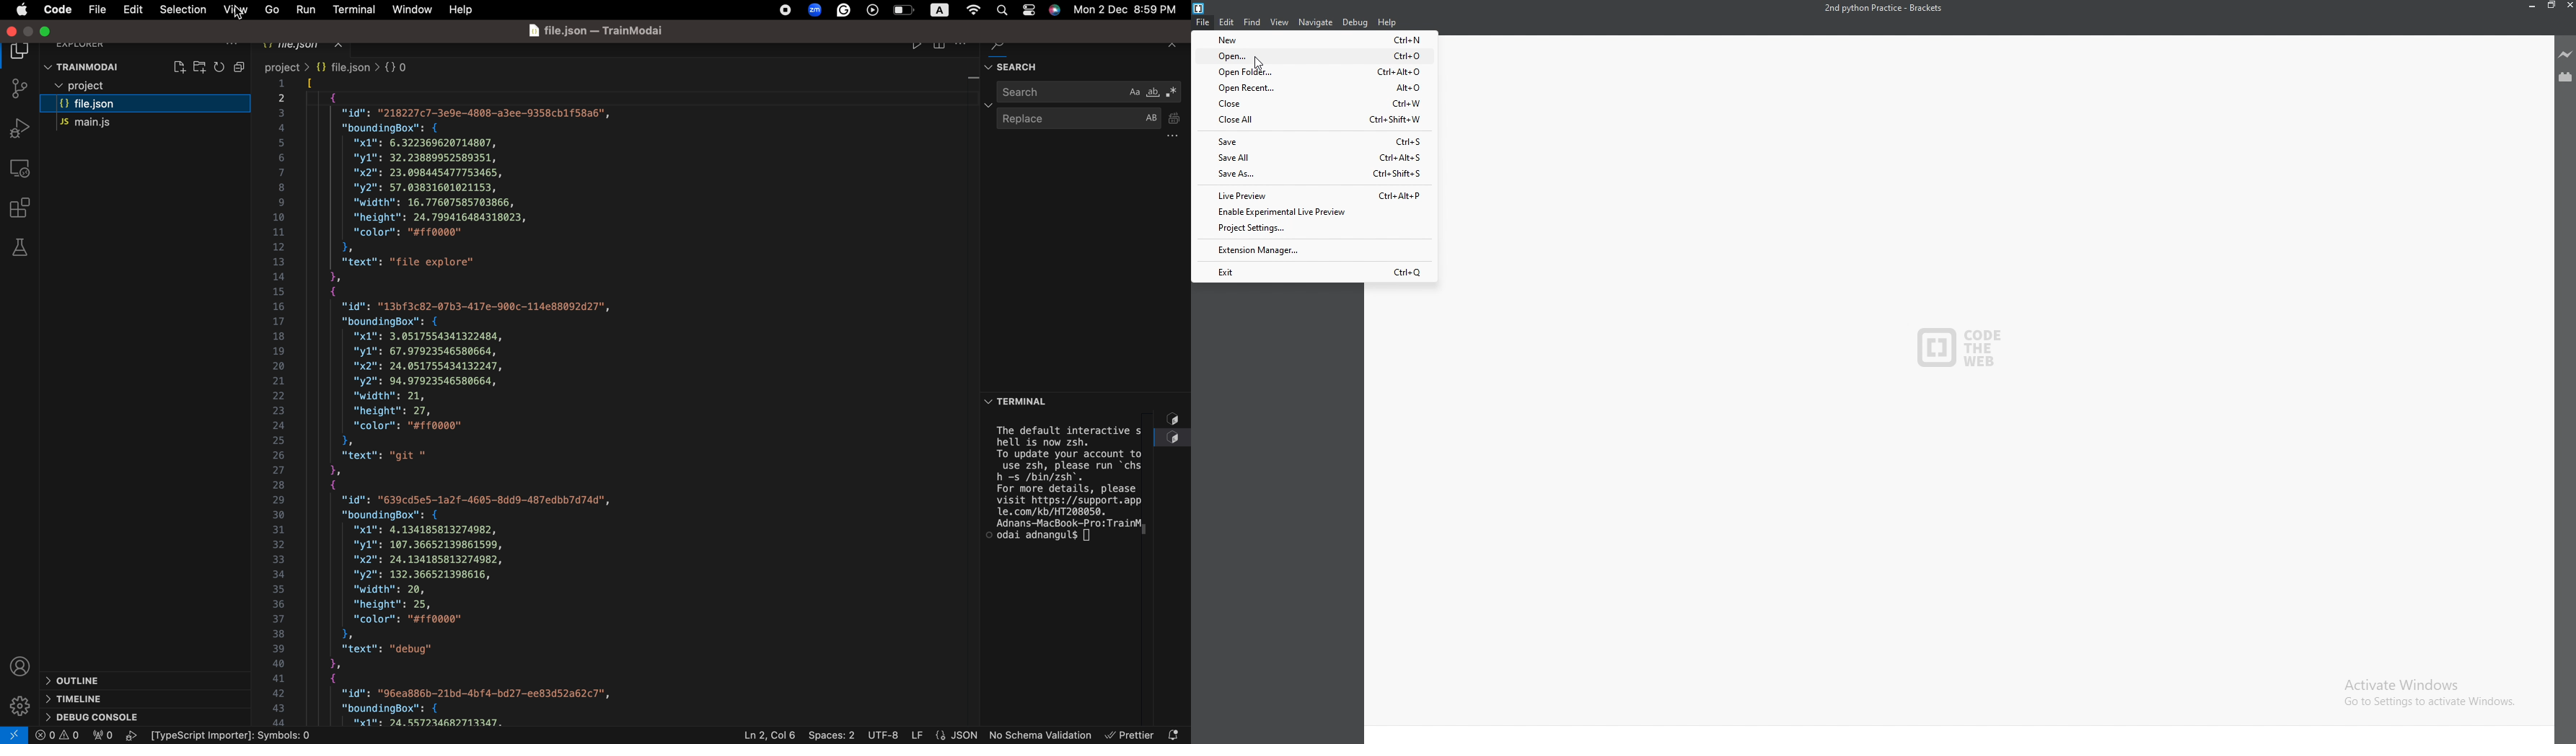  I want to click on resize, so click(2551, 6).